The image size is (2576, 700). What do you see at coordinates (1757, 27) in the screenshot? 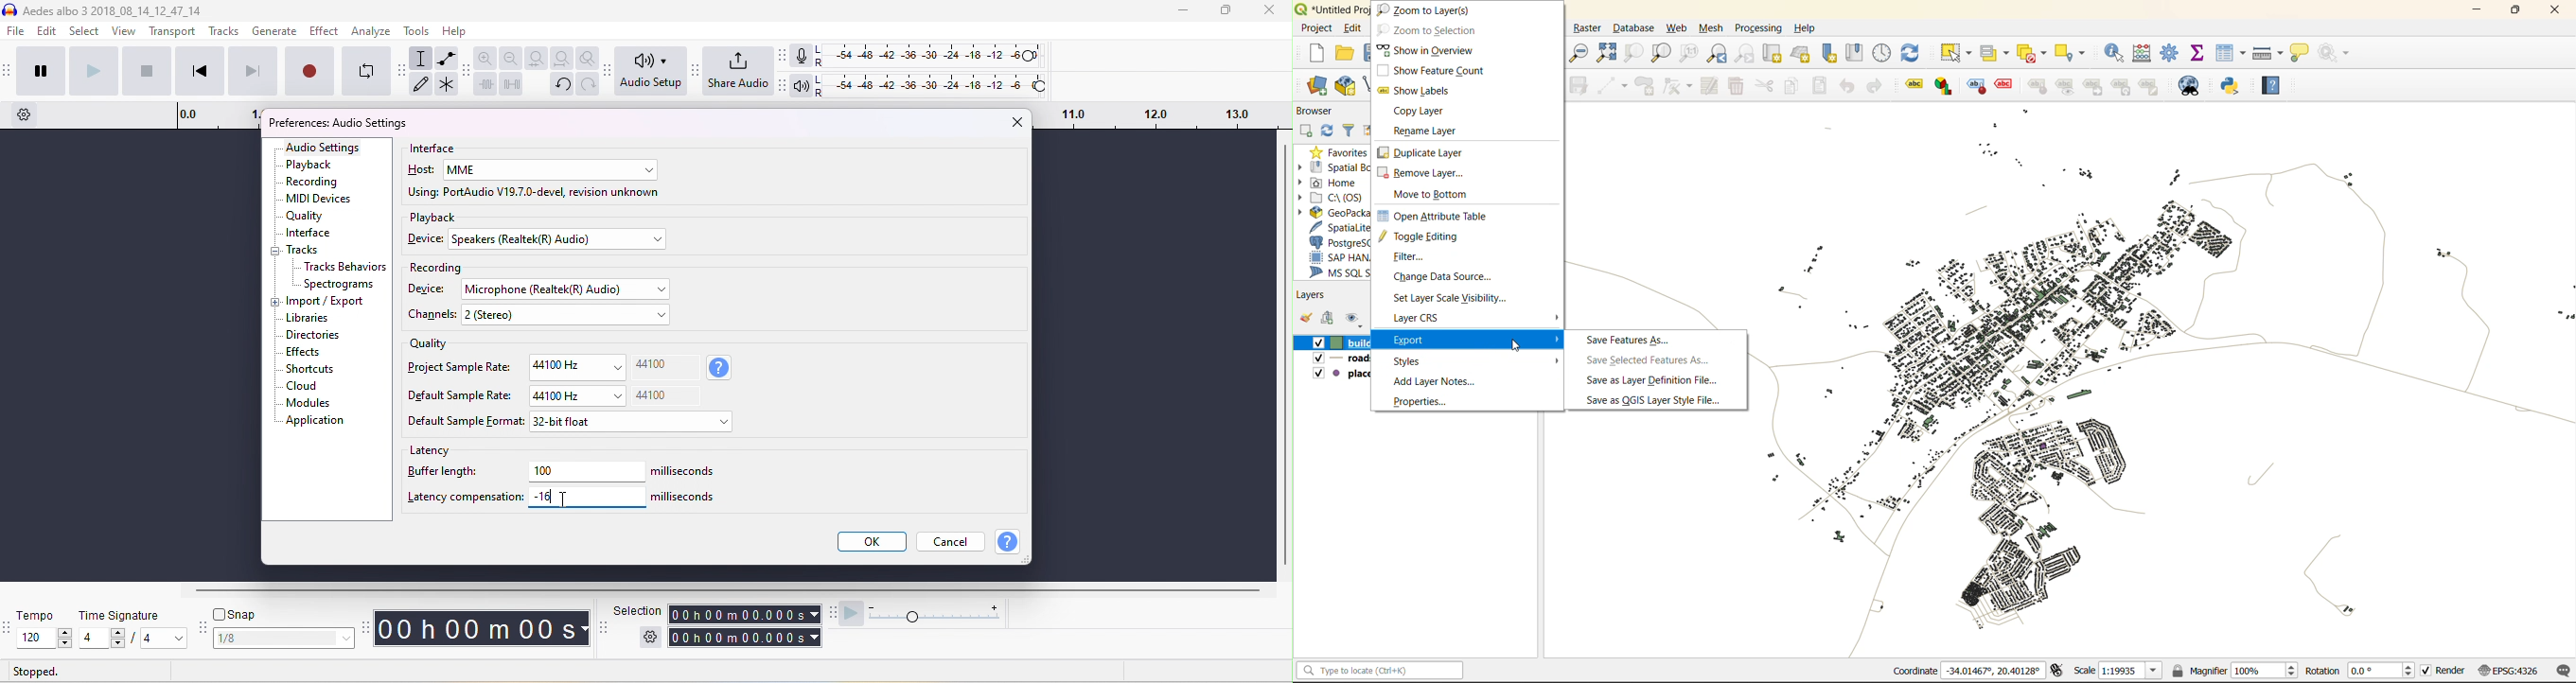
I see `processing` at bounding box center [1757, 27].